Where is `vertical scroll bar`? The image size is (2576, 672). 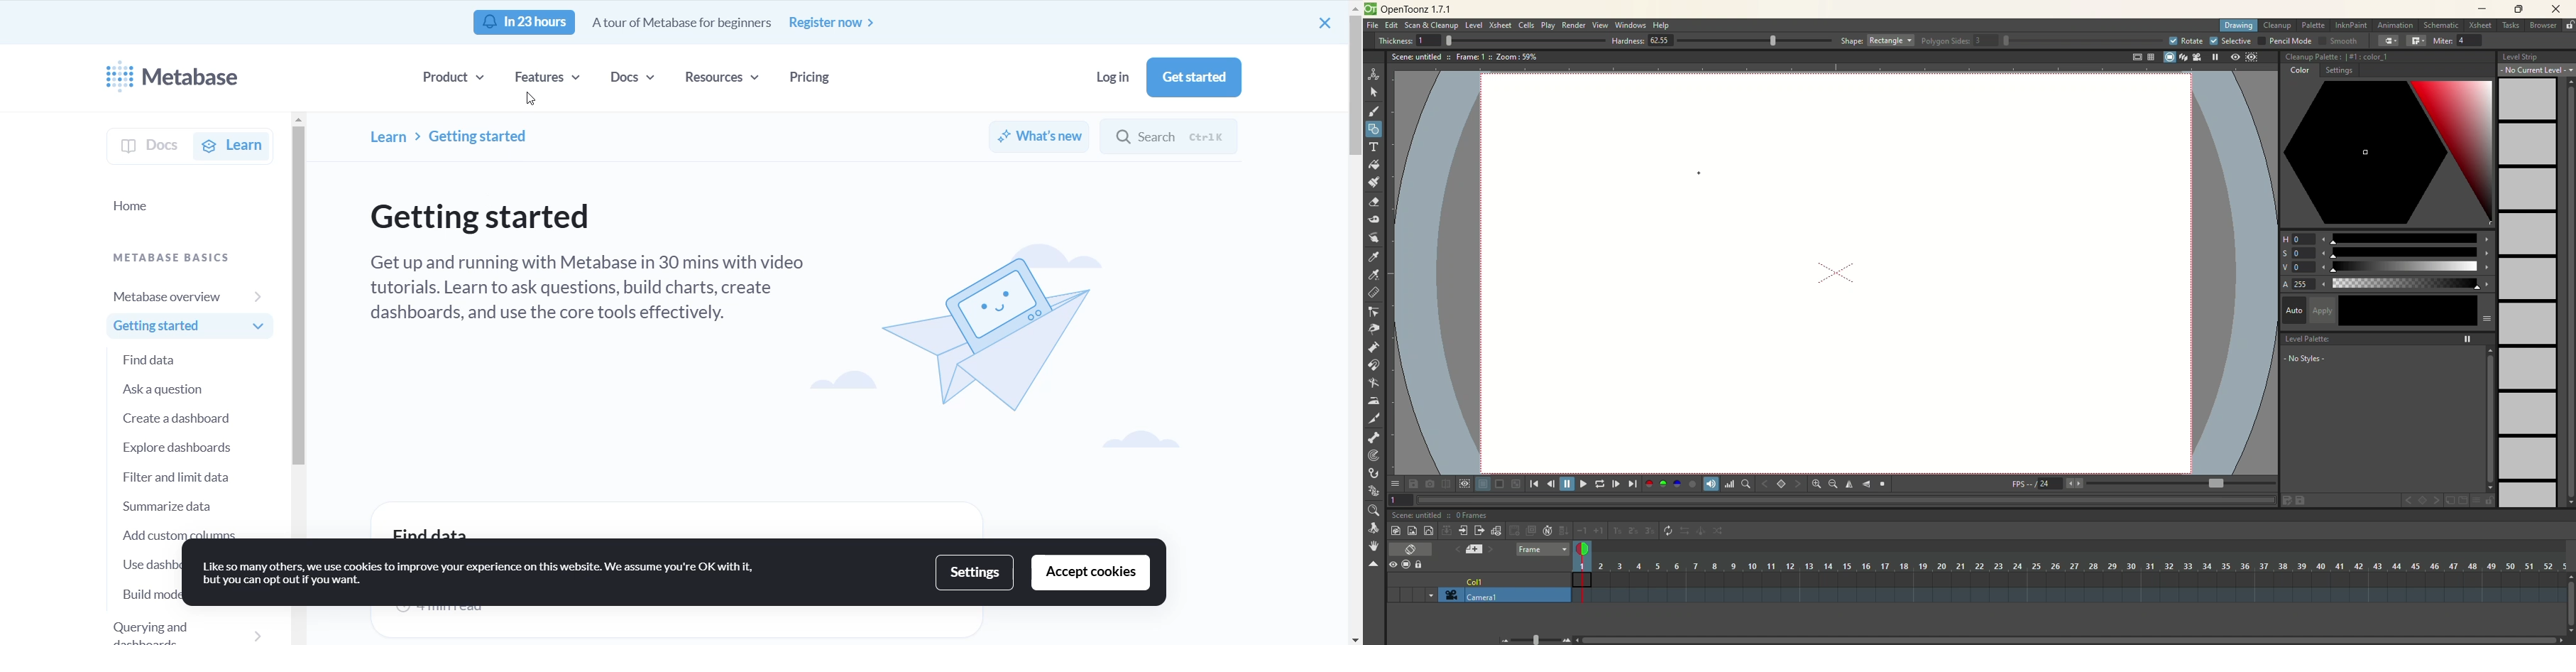 vertical scroll bar is located at coordinates (2567, 293).